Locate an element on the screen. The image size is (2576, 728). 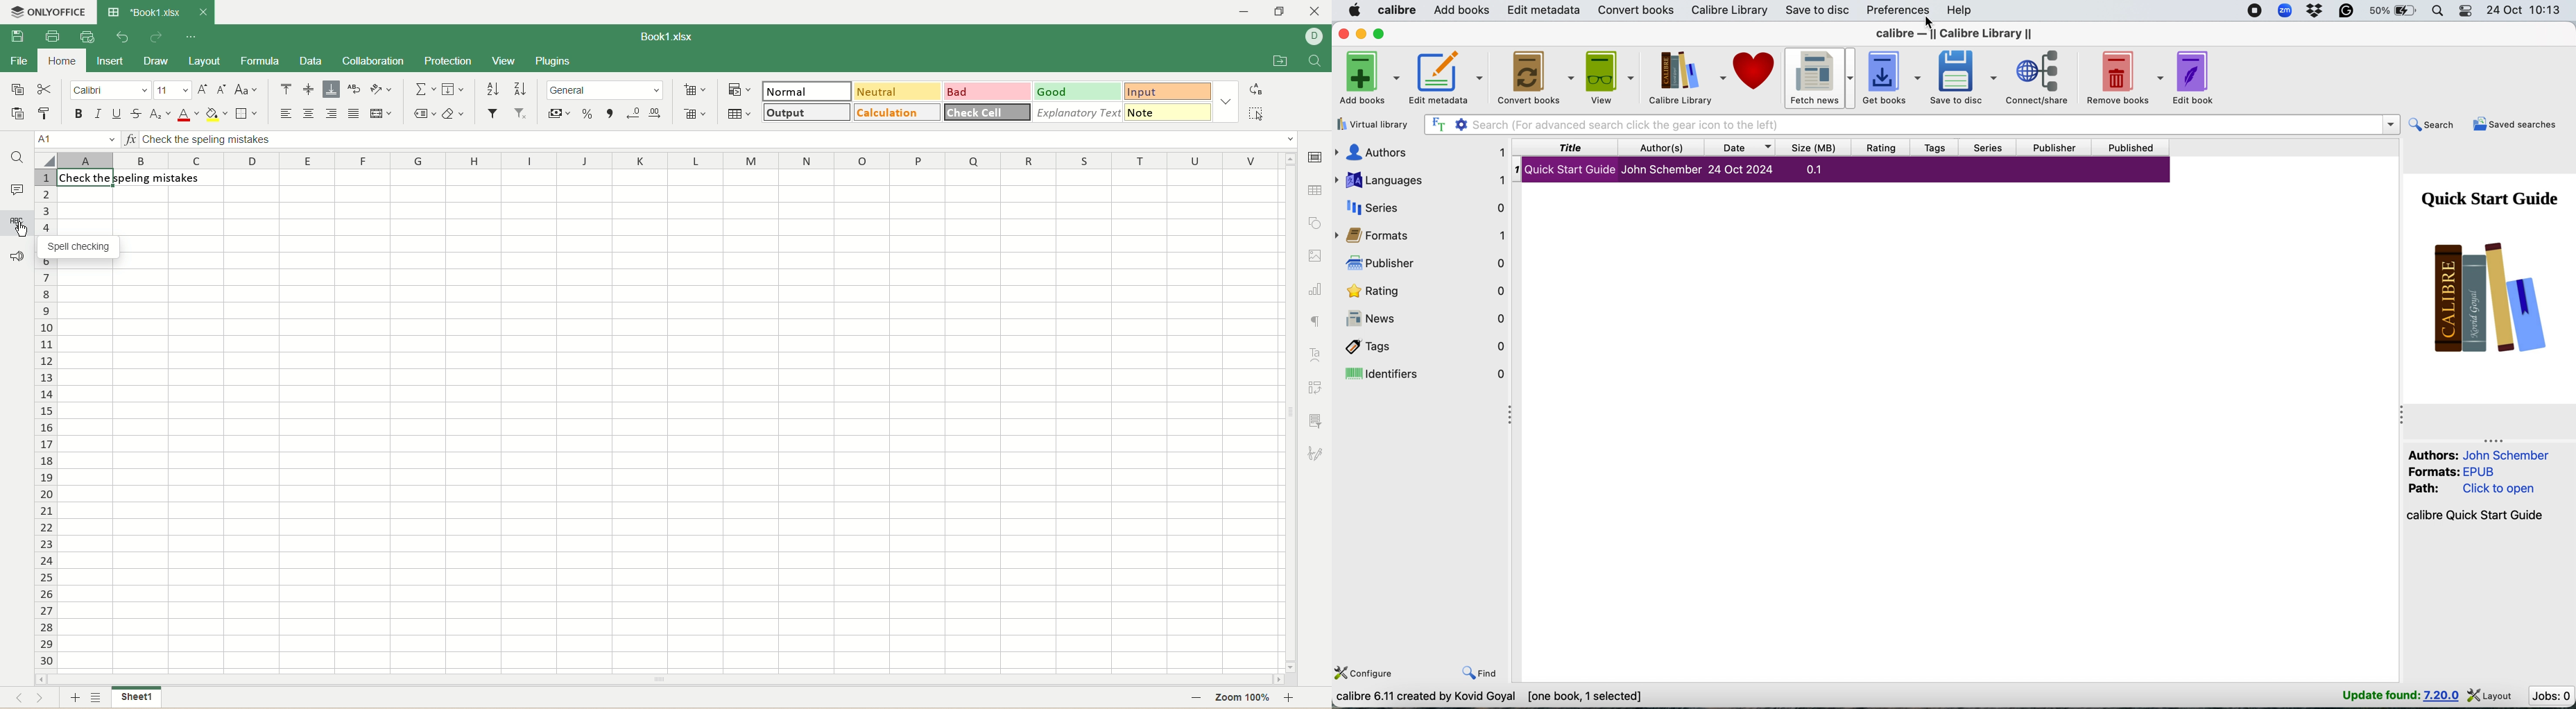
series is located at coordinates (1991, 147).